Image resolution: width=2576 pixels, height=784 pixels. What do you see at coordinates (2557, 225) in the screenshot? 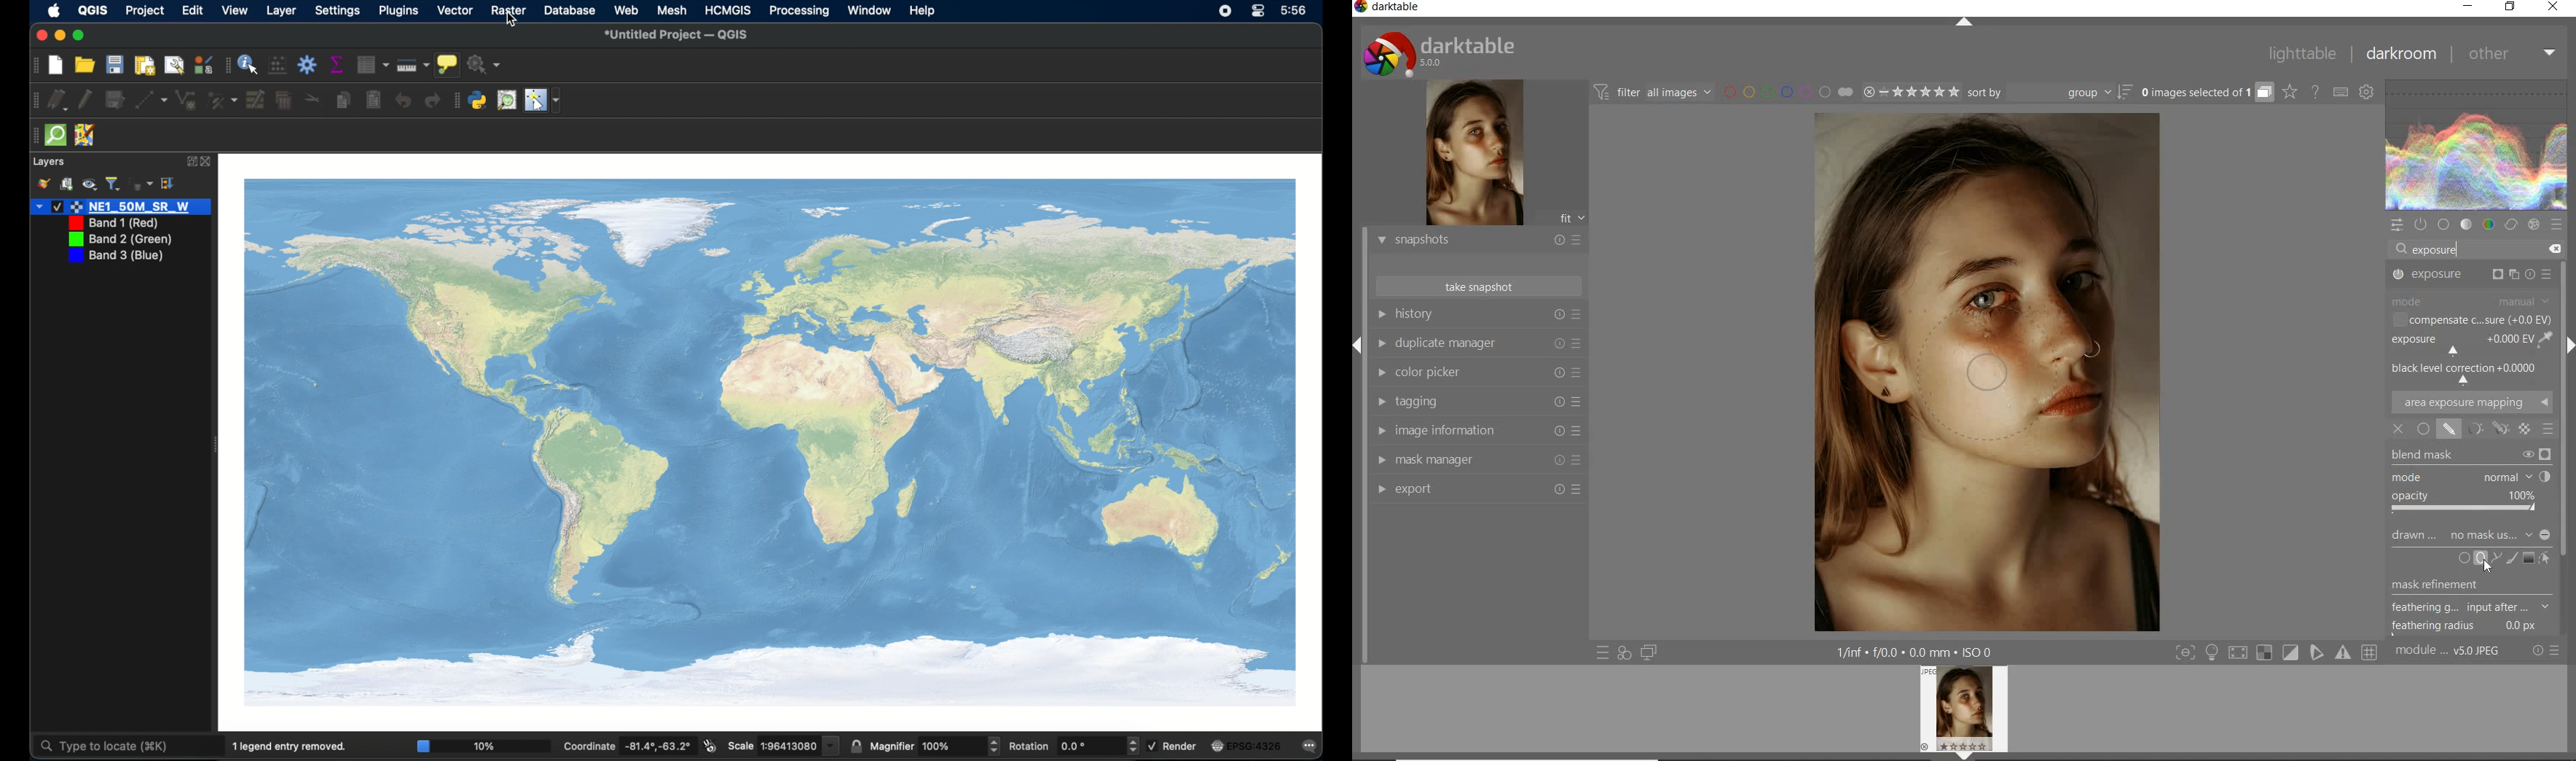
I see `presets` at bounding box center [2557, 225].